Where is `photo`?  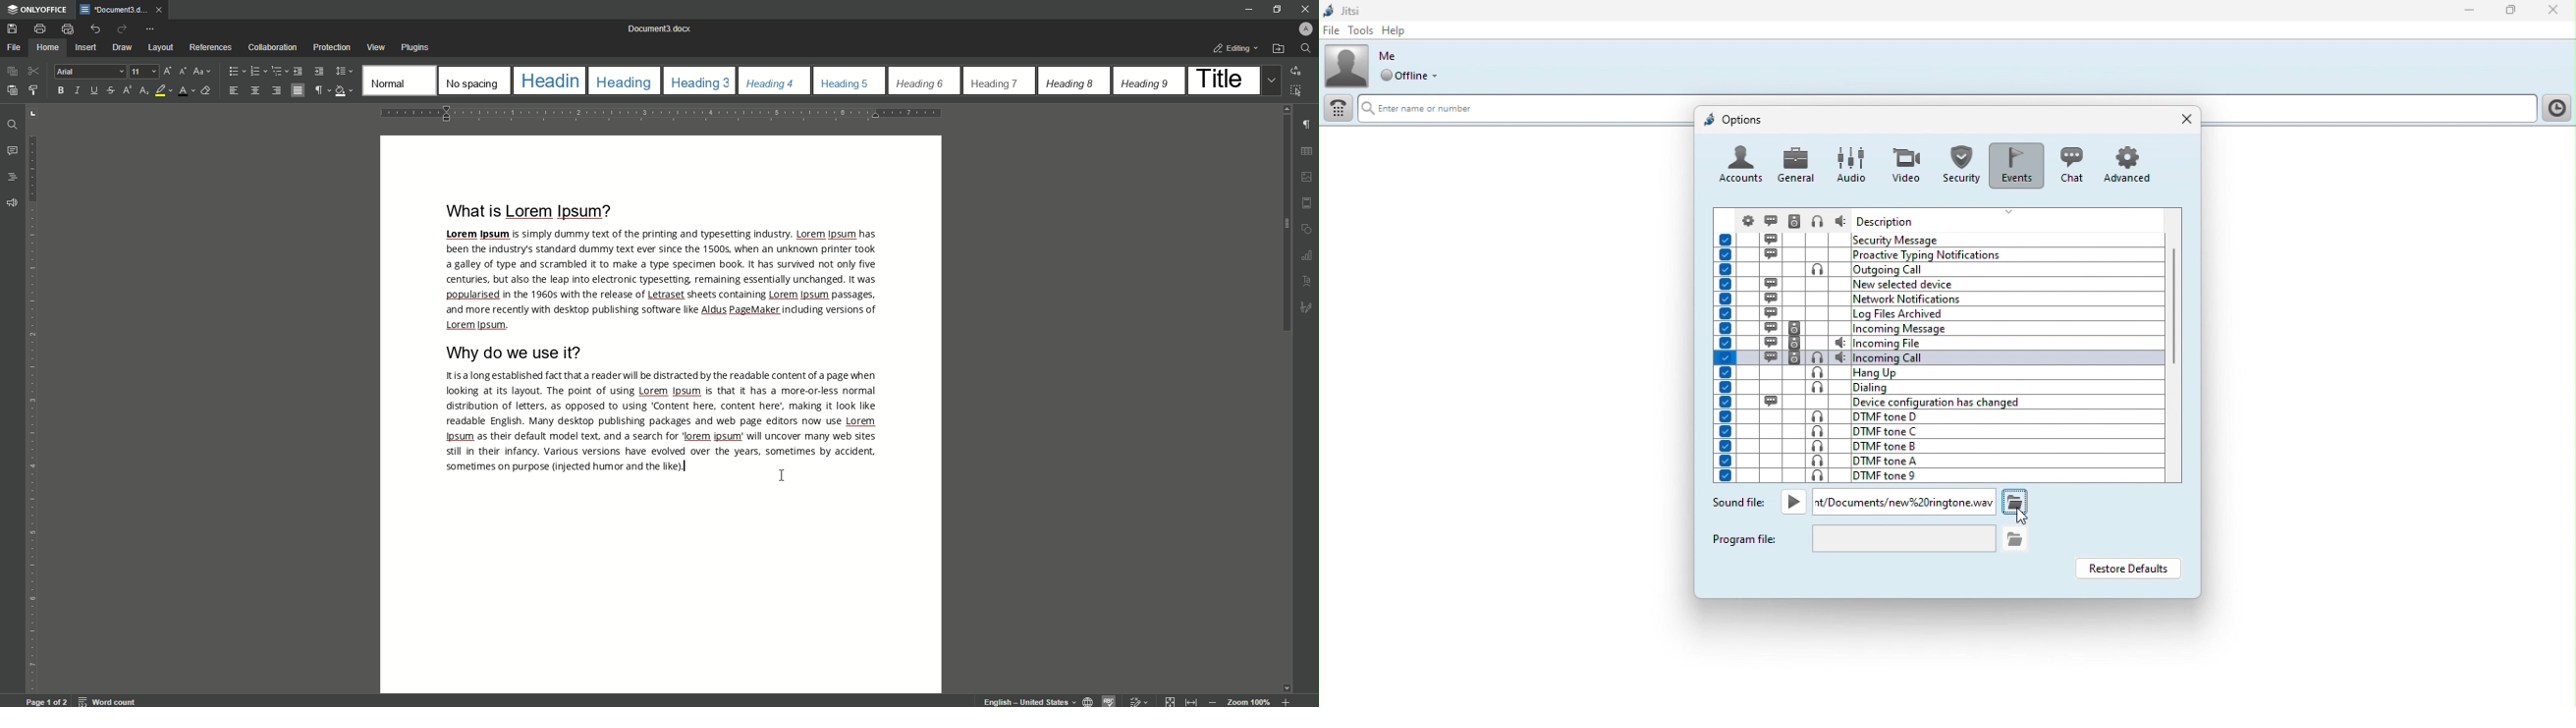
photo is located at coordinates (1308, 173).